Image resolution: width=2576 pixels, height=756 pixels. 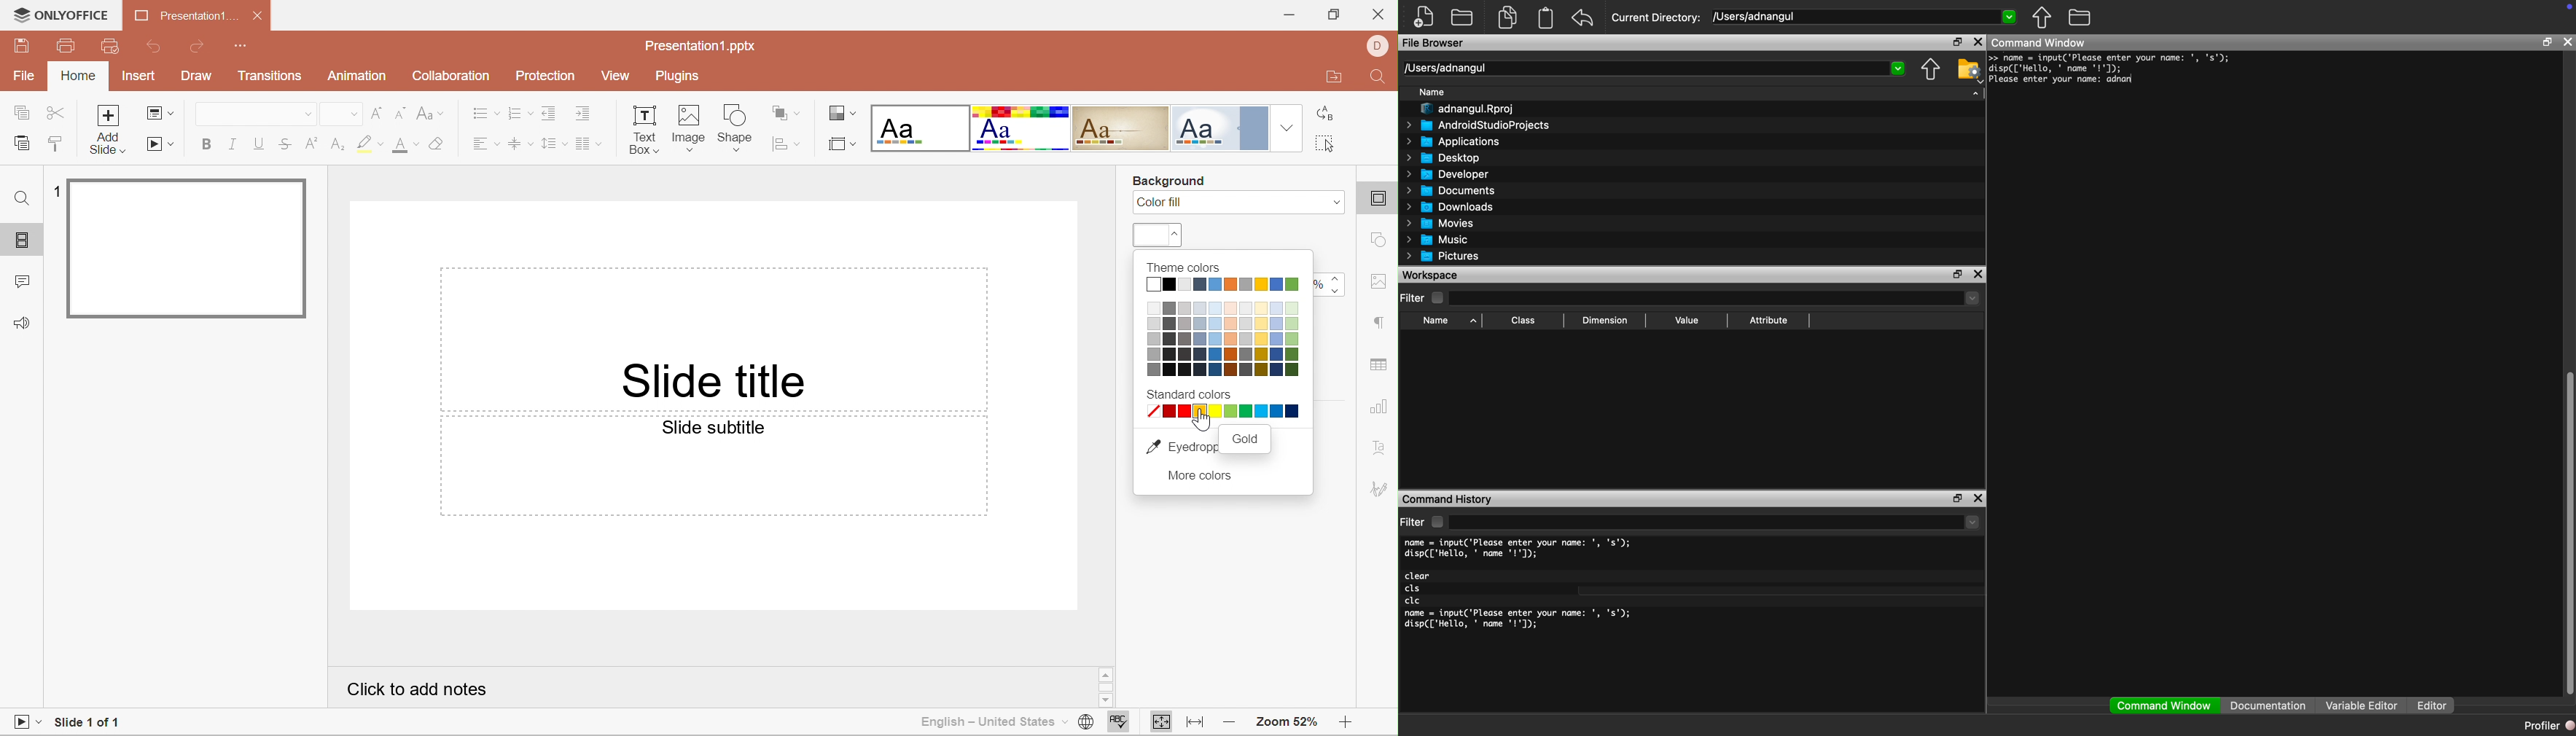 I want to click on Slide subtitle, so click(x=712, y=428).